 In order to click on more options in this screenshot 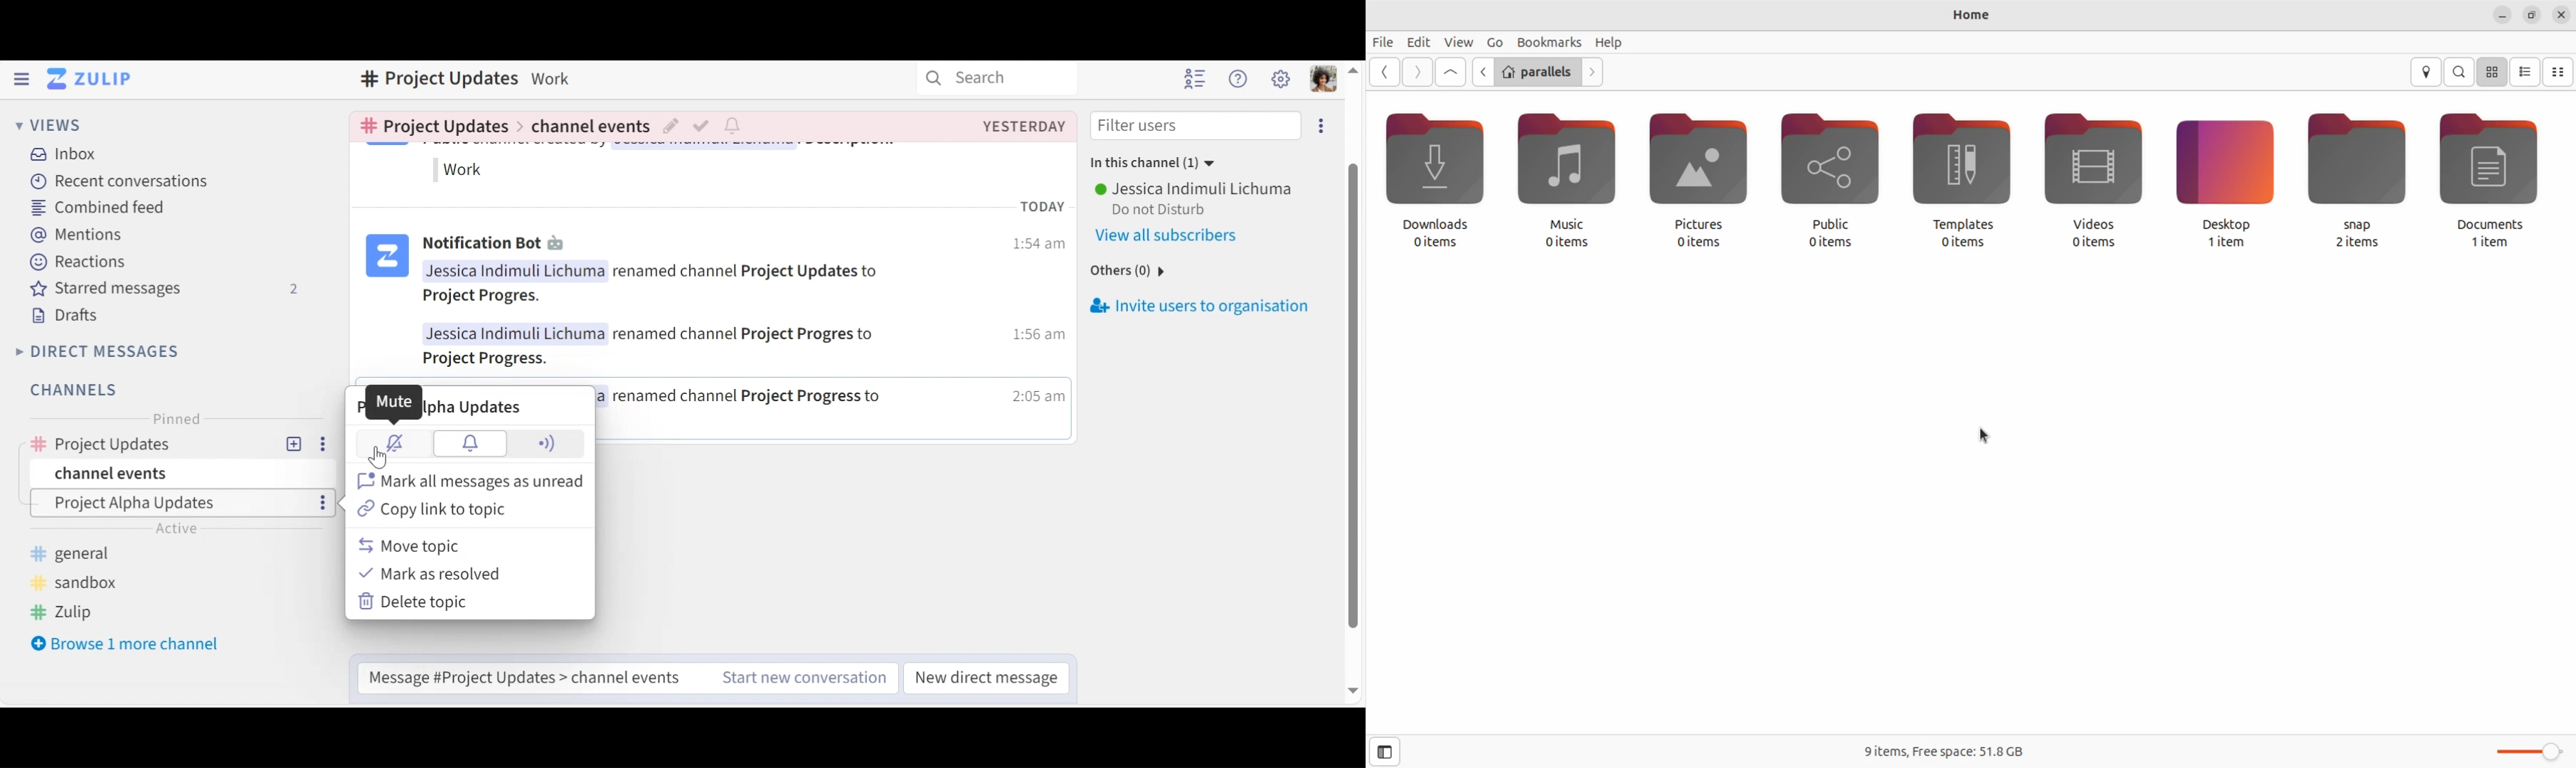, I will do `click(326, 503)`.